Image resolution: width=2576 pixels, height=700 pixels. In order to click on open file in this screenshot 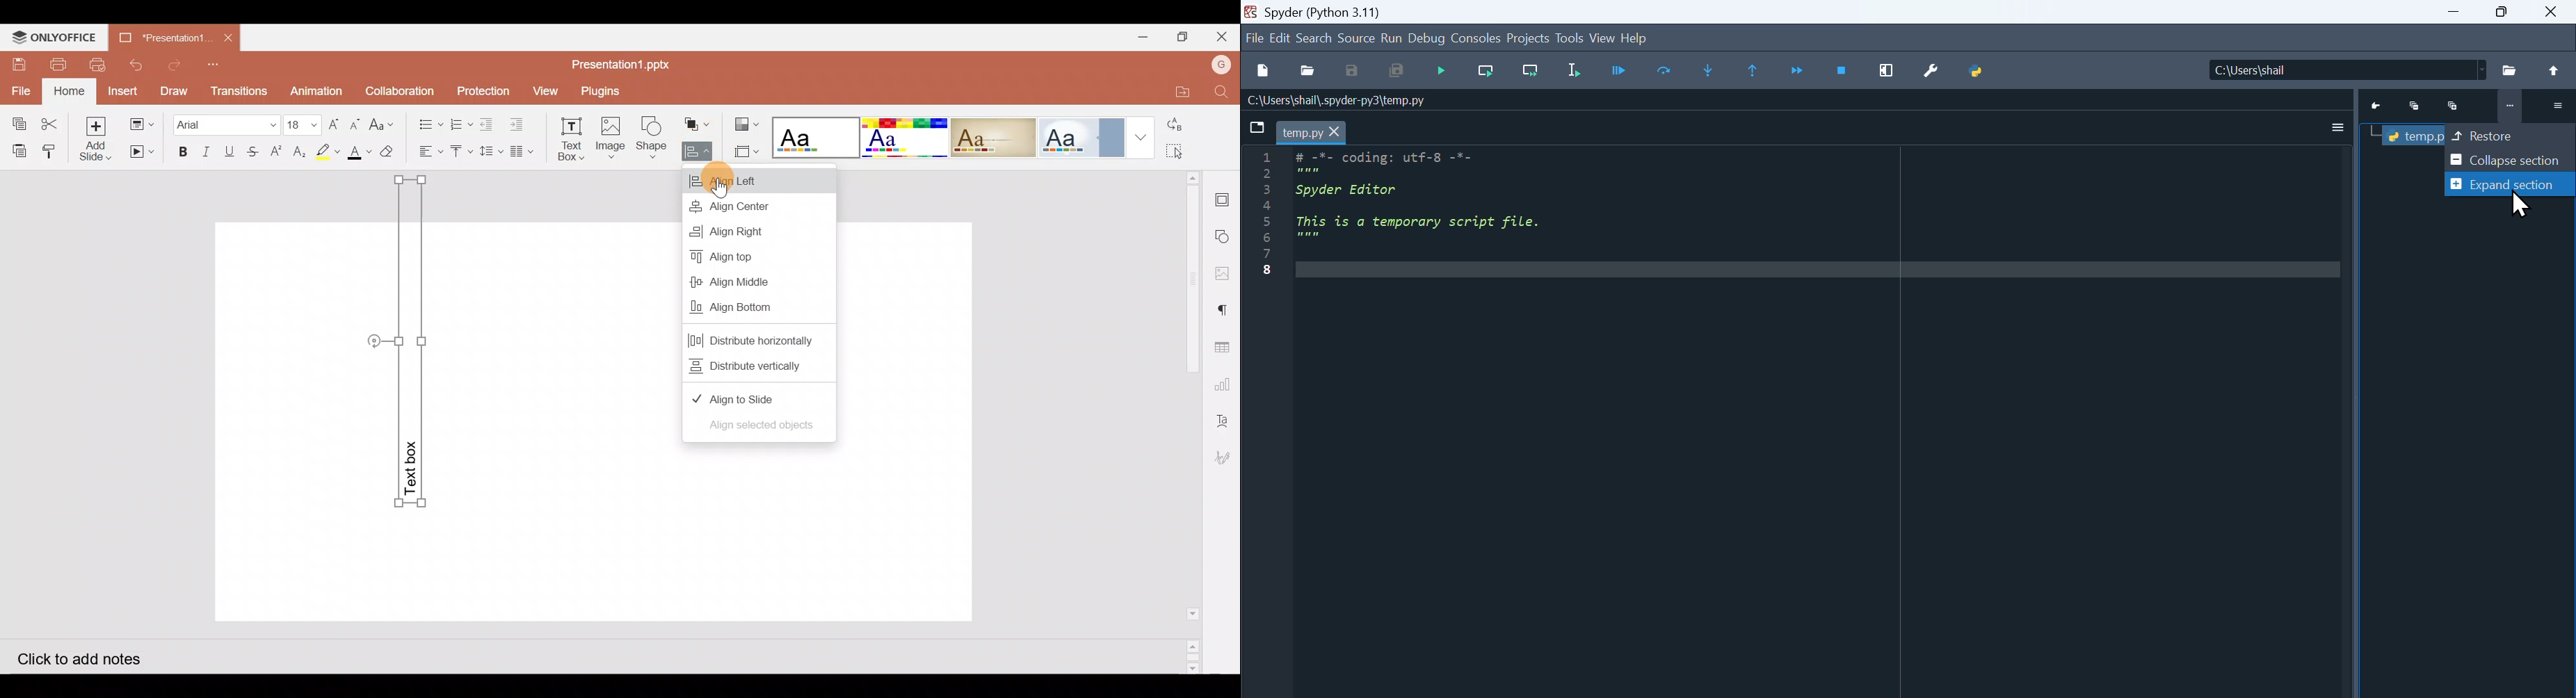, I will do `click(1307, 71)`.